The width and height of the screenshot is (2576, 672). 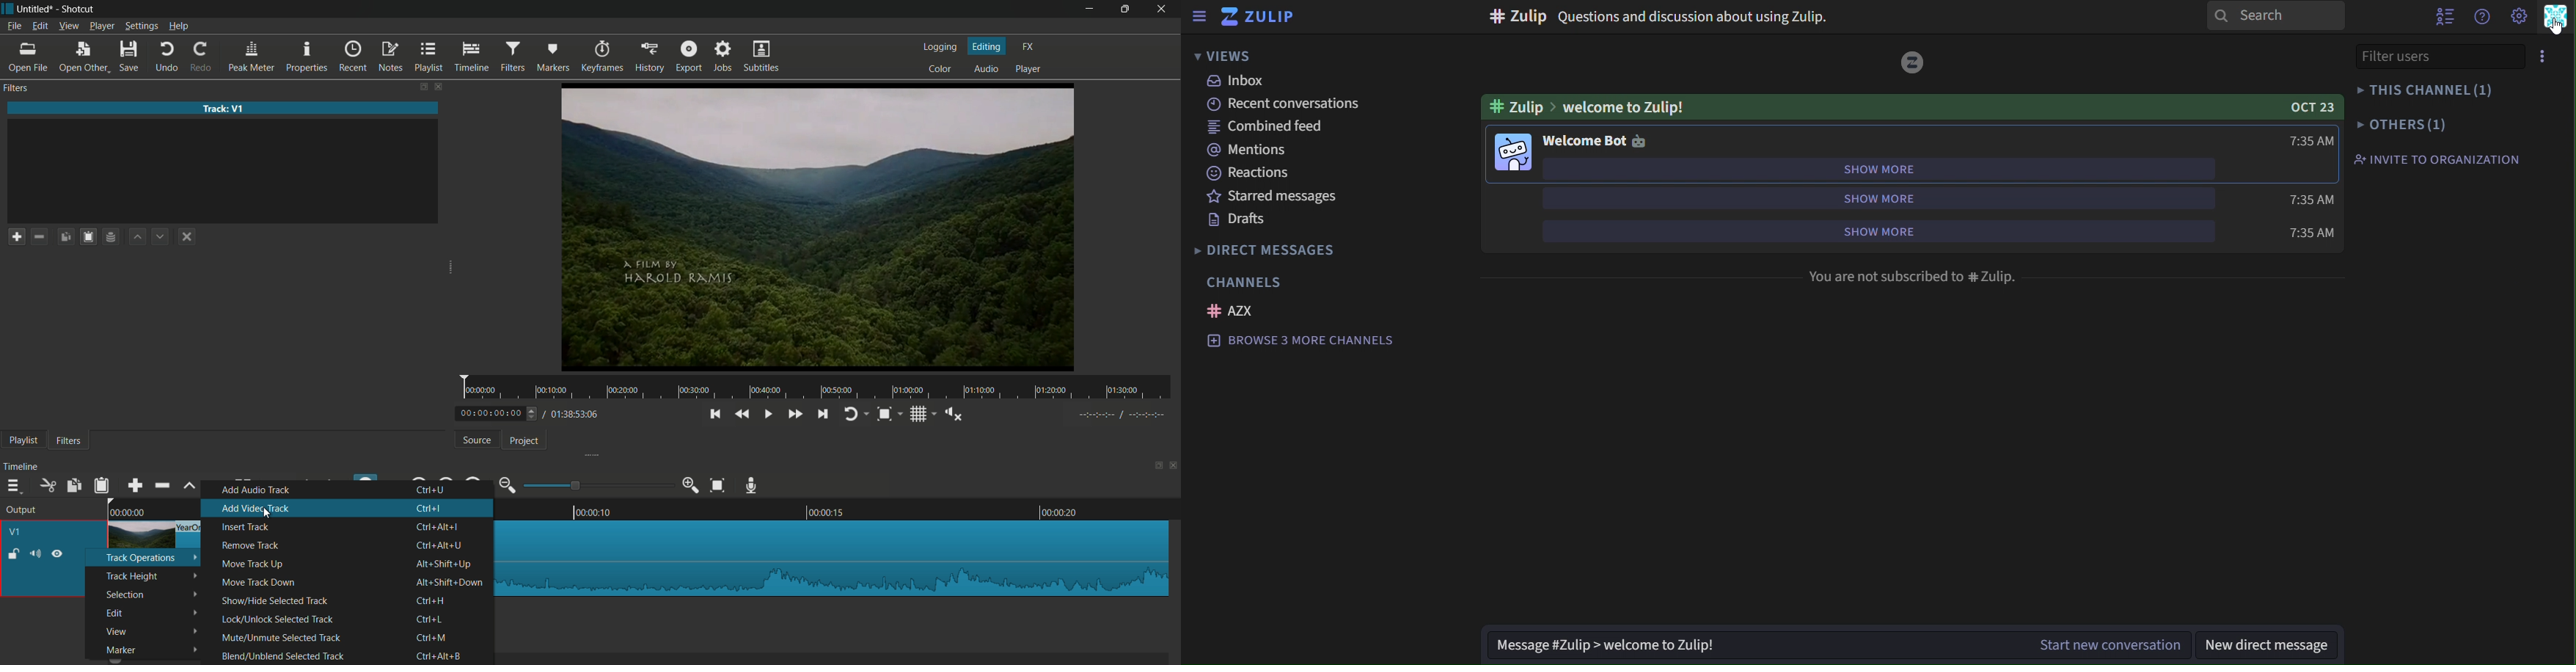 What do you see at coordinates (763, 58) in the screenshot?
I see `subtitles` at bounding box center [763, 58].